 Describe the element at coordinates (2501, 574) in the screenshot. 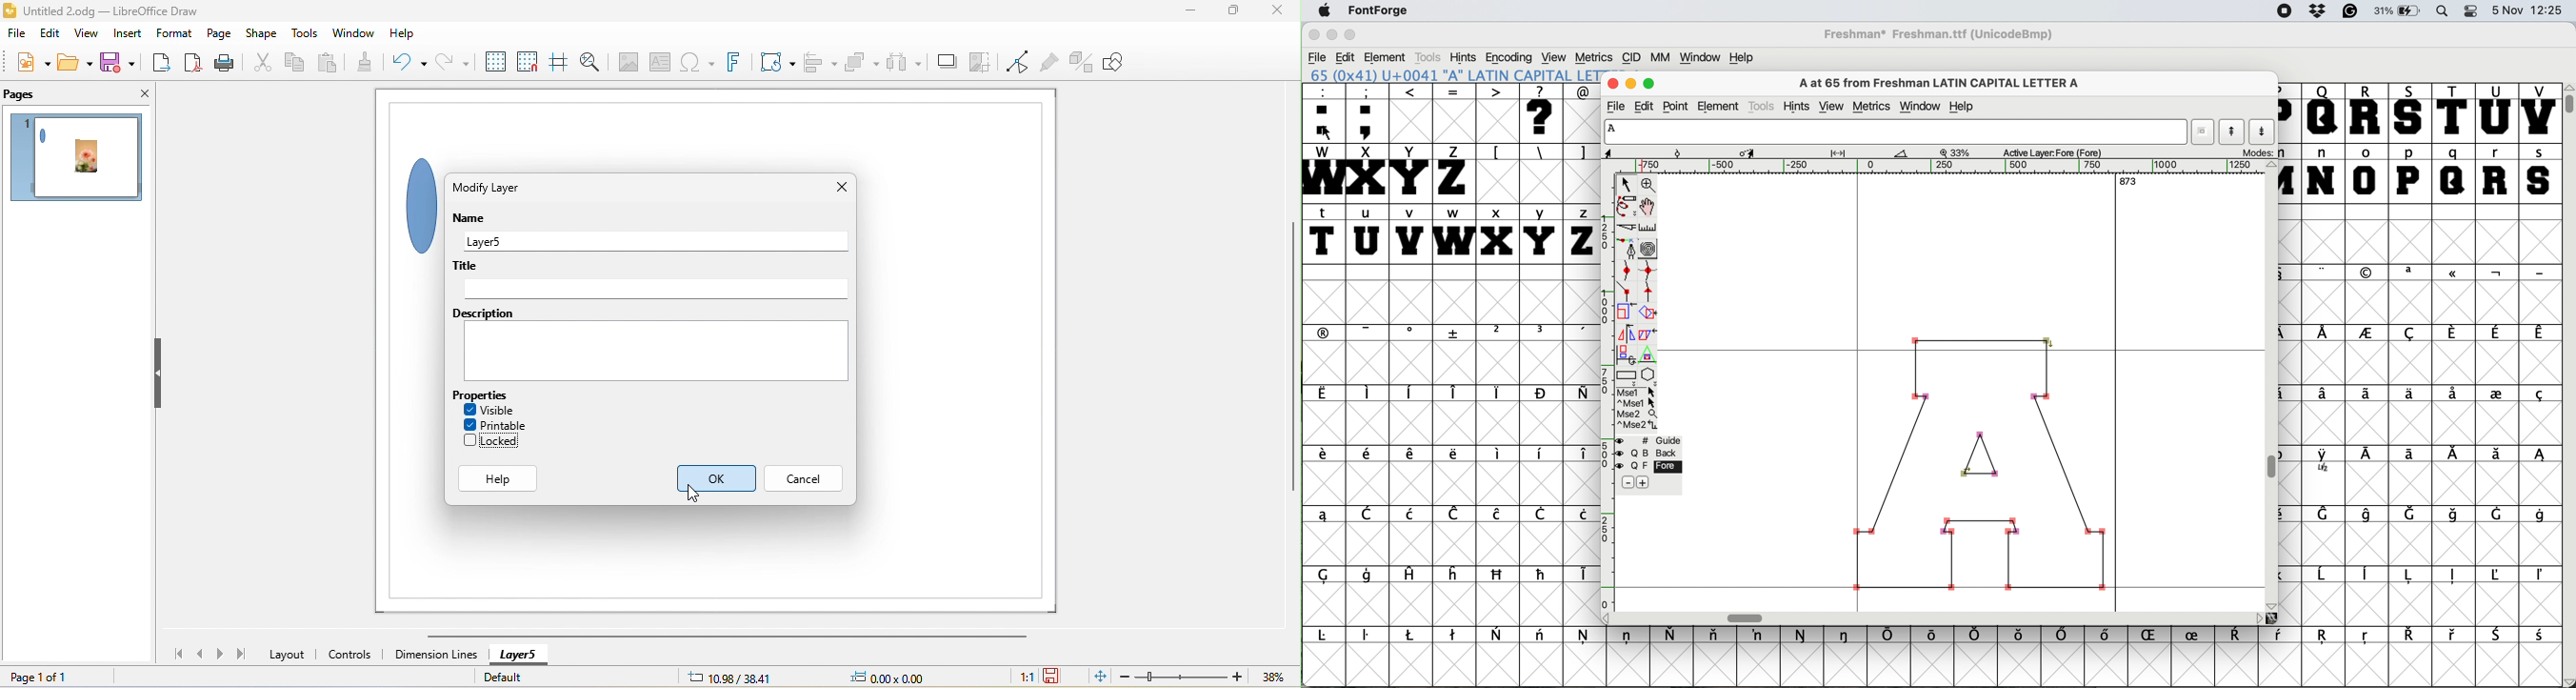

I see `symbol` at that location.